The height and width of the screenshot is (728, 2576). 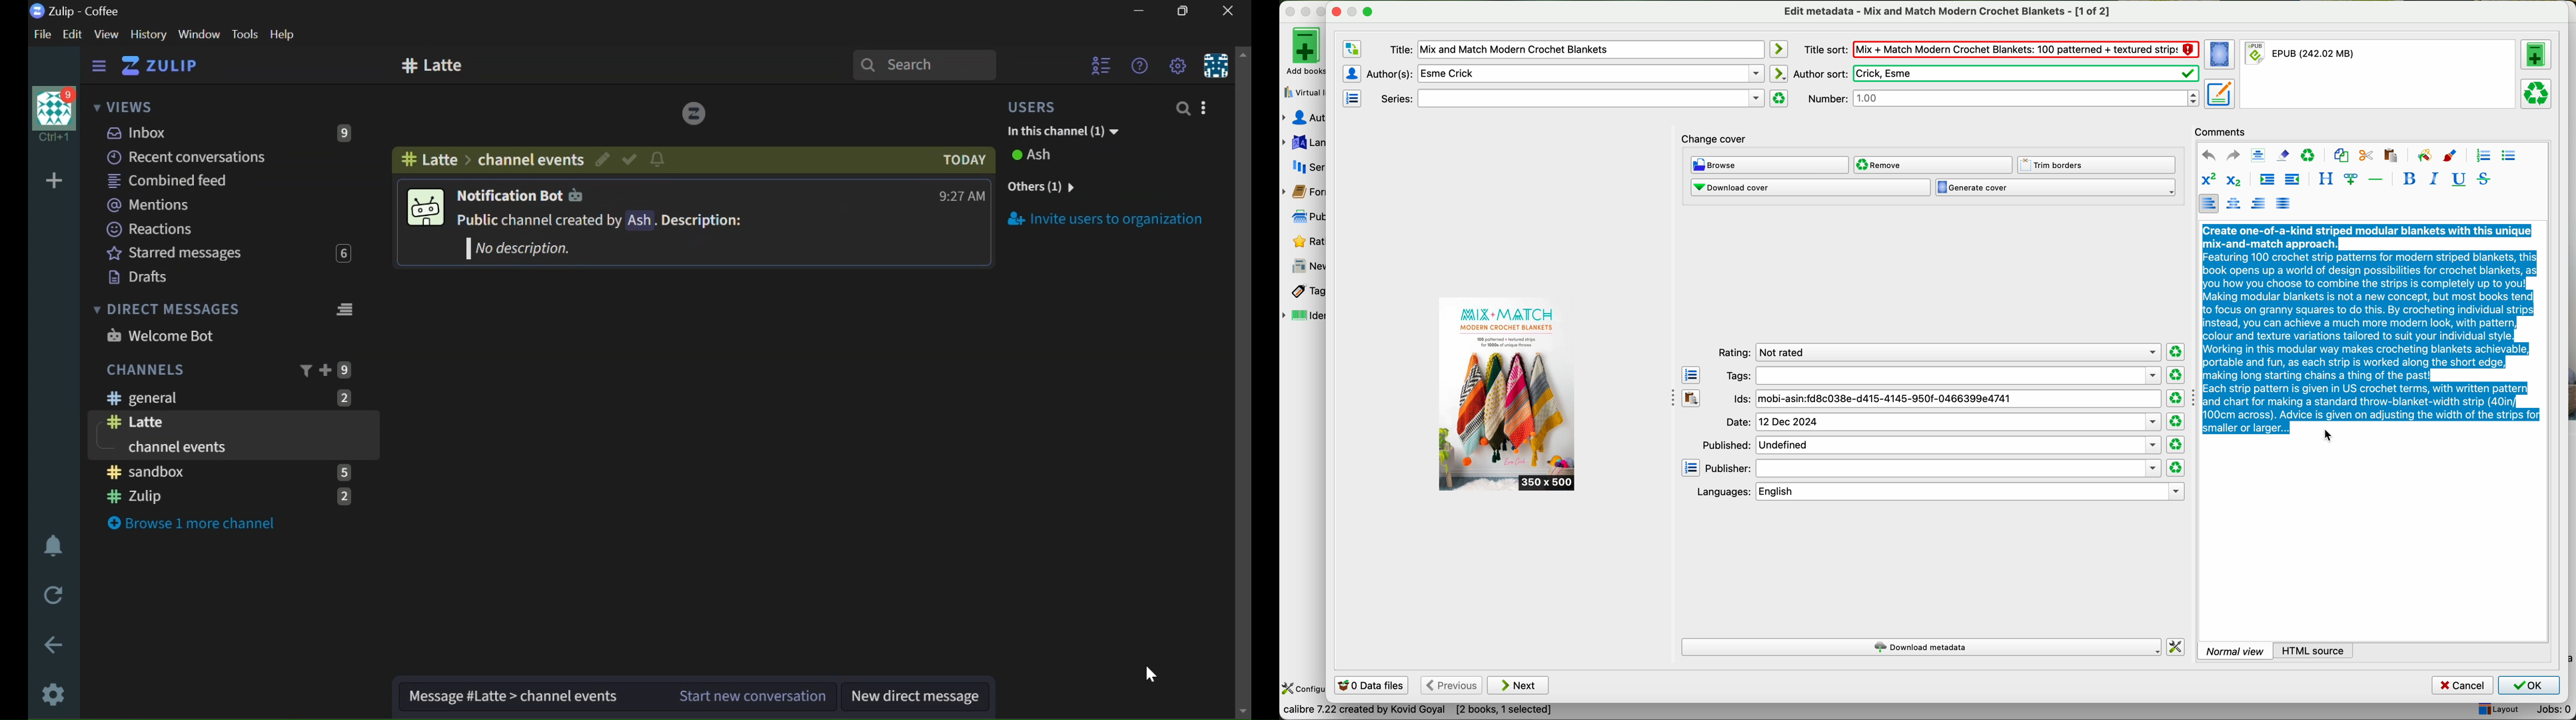 What do you see at coordinates (75, 11) in the screenshot?
I see `Zulip - coffee` at bounding box center [75, 11].